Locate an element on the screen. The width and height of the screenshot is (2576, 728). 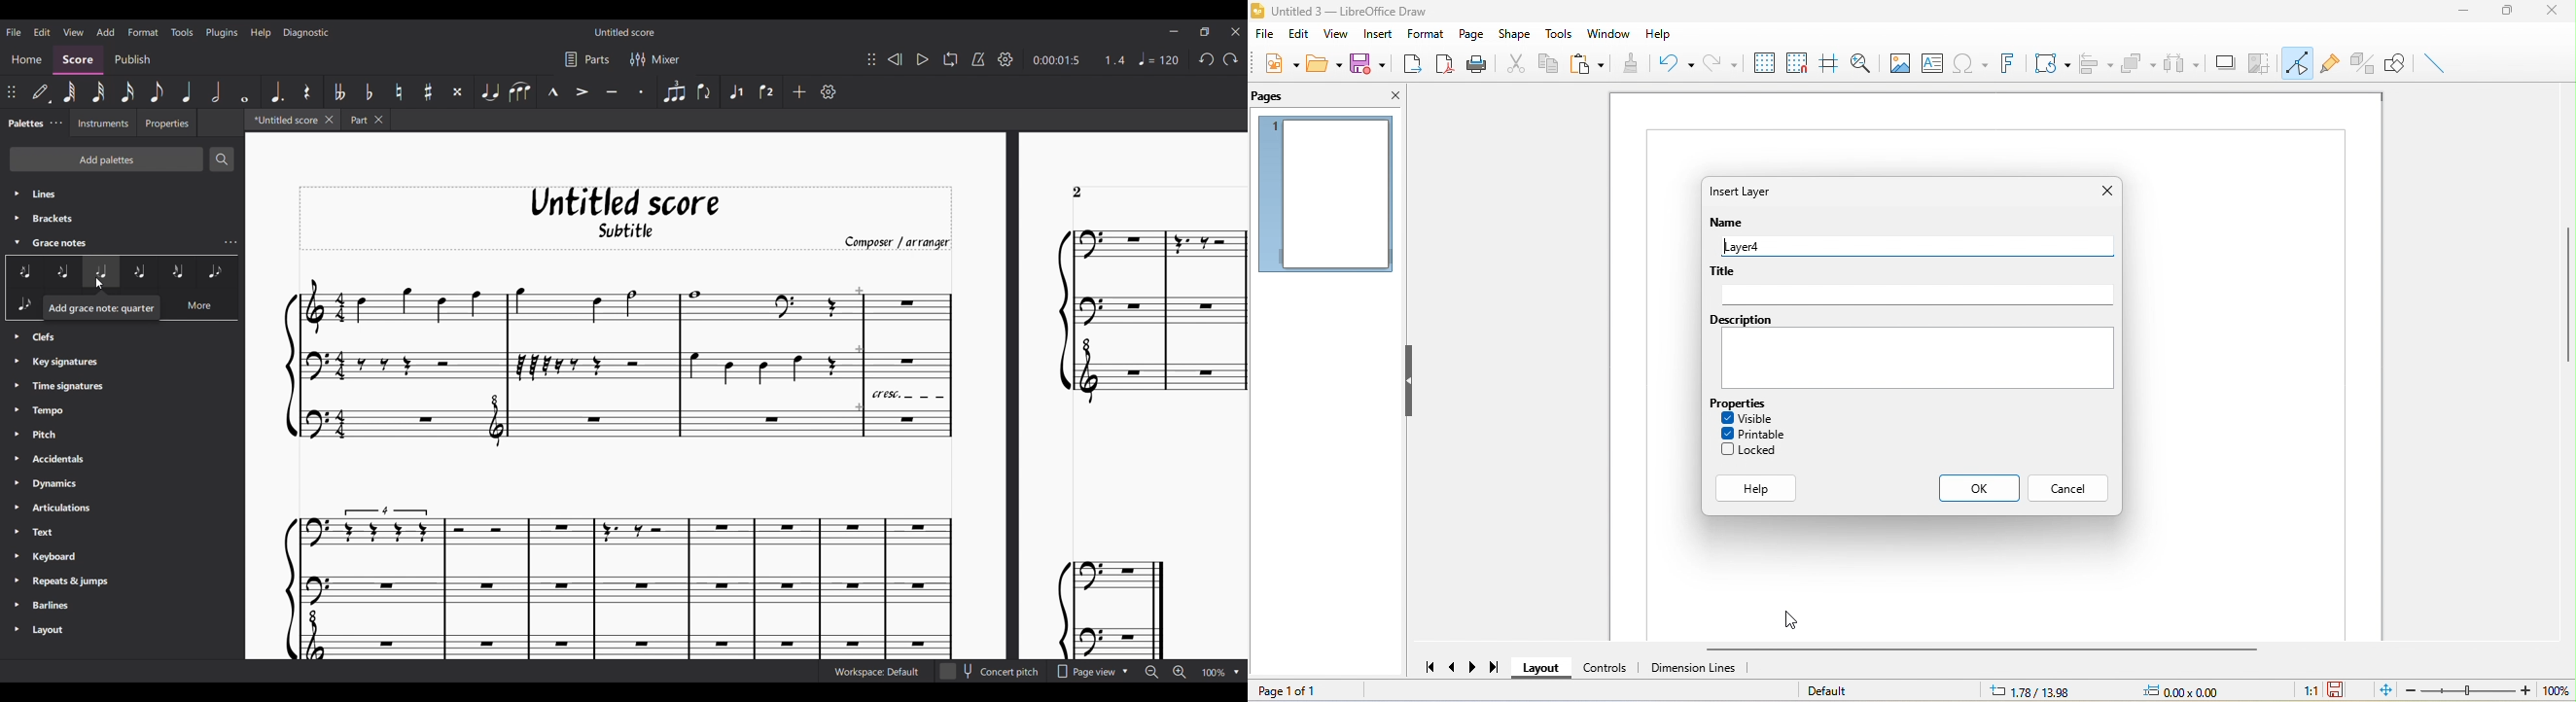
Slur is located at coordinates (520, 92).